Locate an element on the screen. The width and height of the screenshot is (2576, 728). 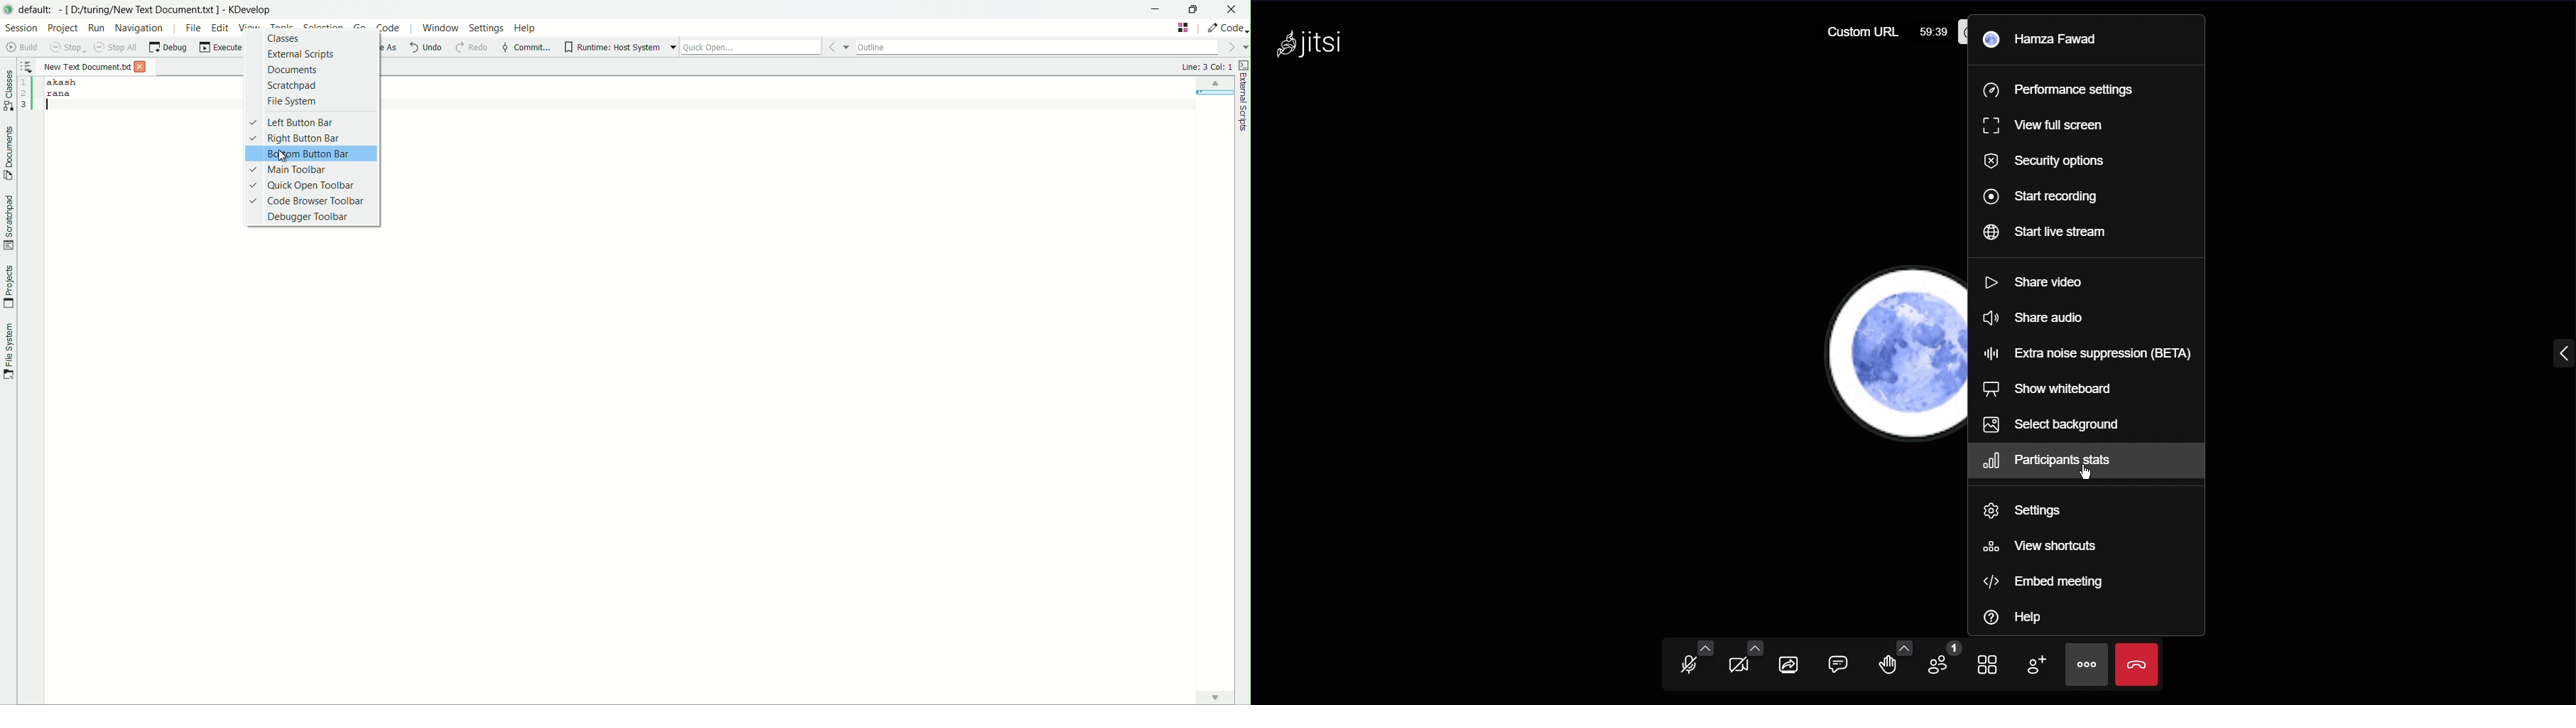
line numbers is located at coordinates (26, 94).